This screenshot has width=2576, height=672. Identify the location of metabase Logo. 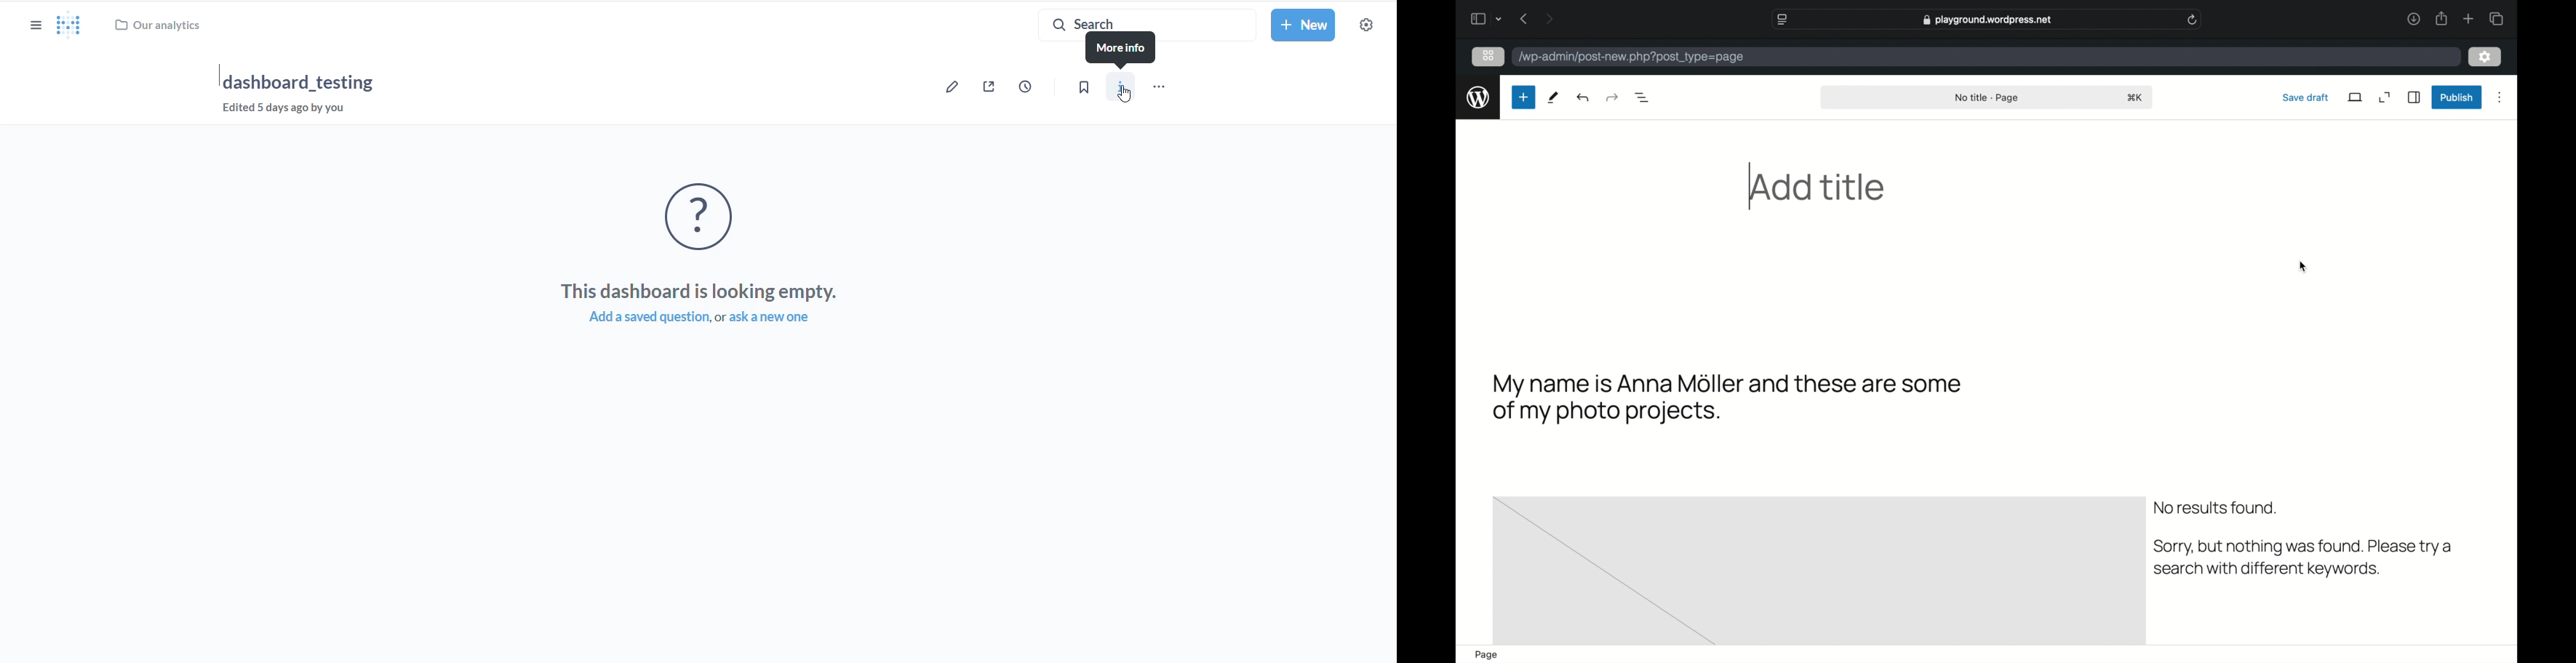
(69, 26).